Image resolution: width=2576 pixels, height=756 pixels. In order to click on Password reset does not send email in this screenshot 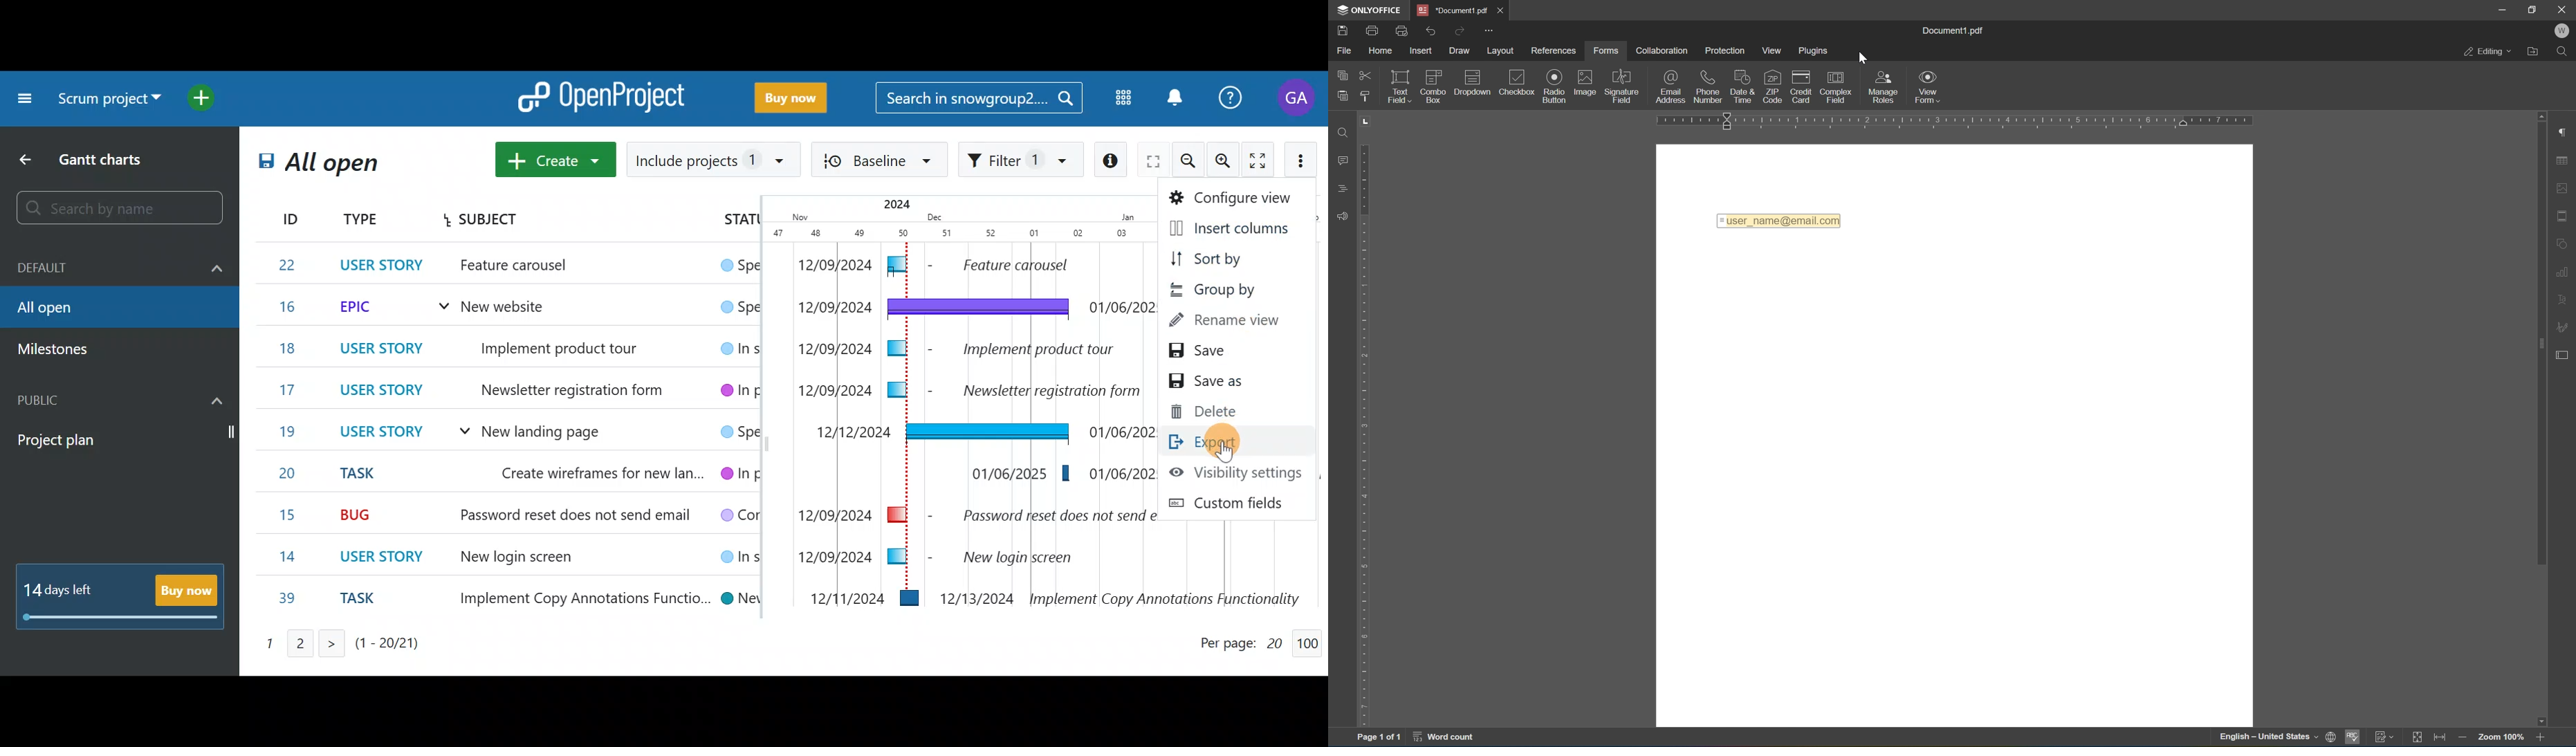, I will do `click(564, 517)`.